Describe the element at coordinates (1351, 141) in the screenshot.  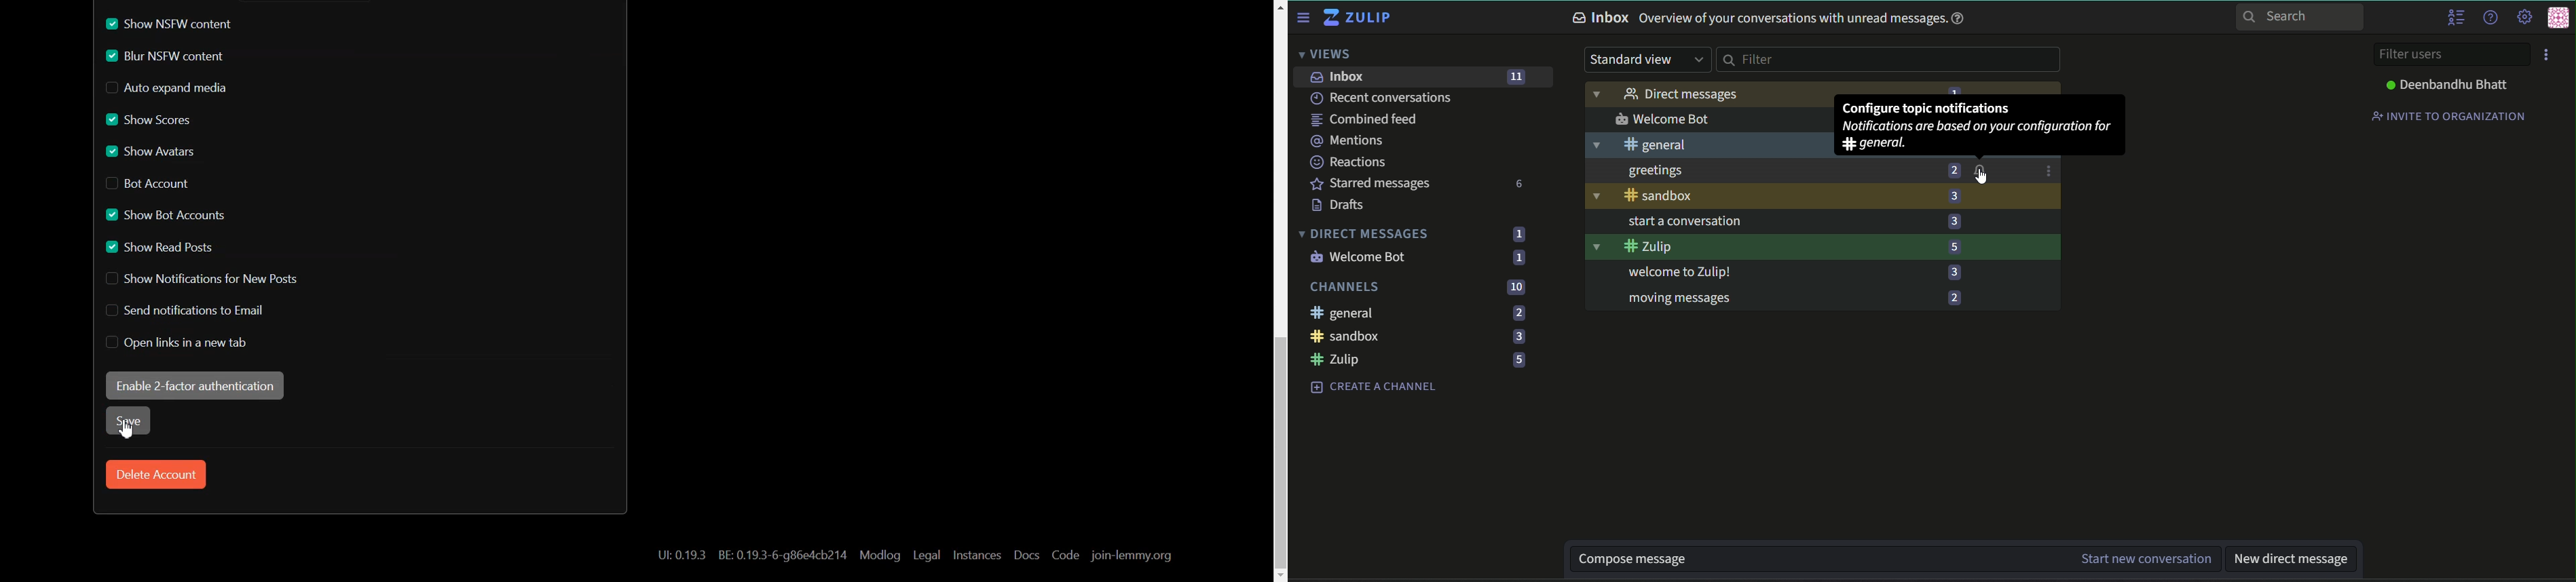
I see `mentions` at that location.